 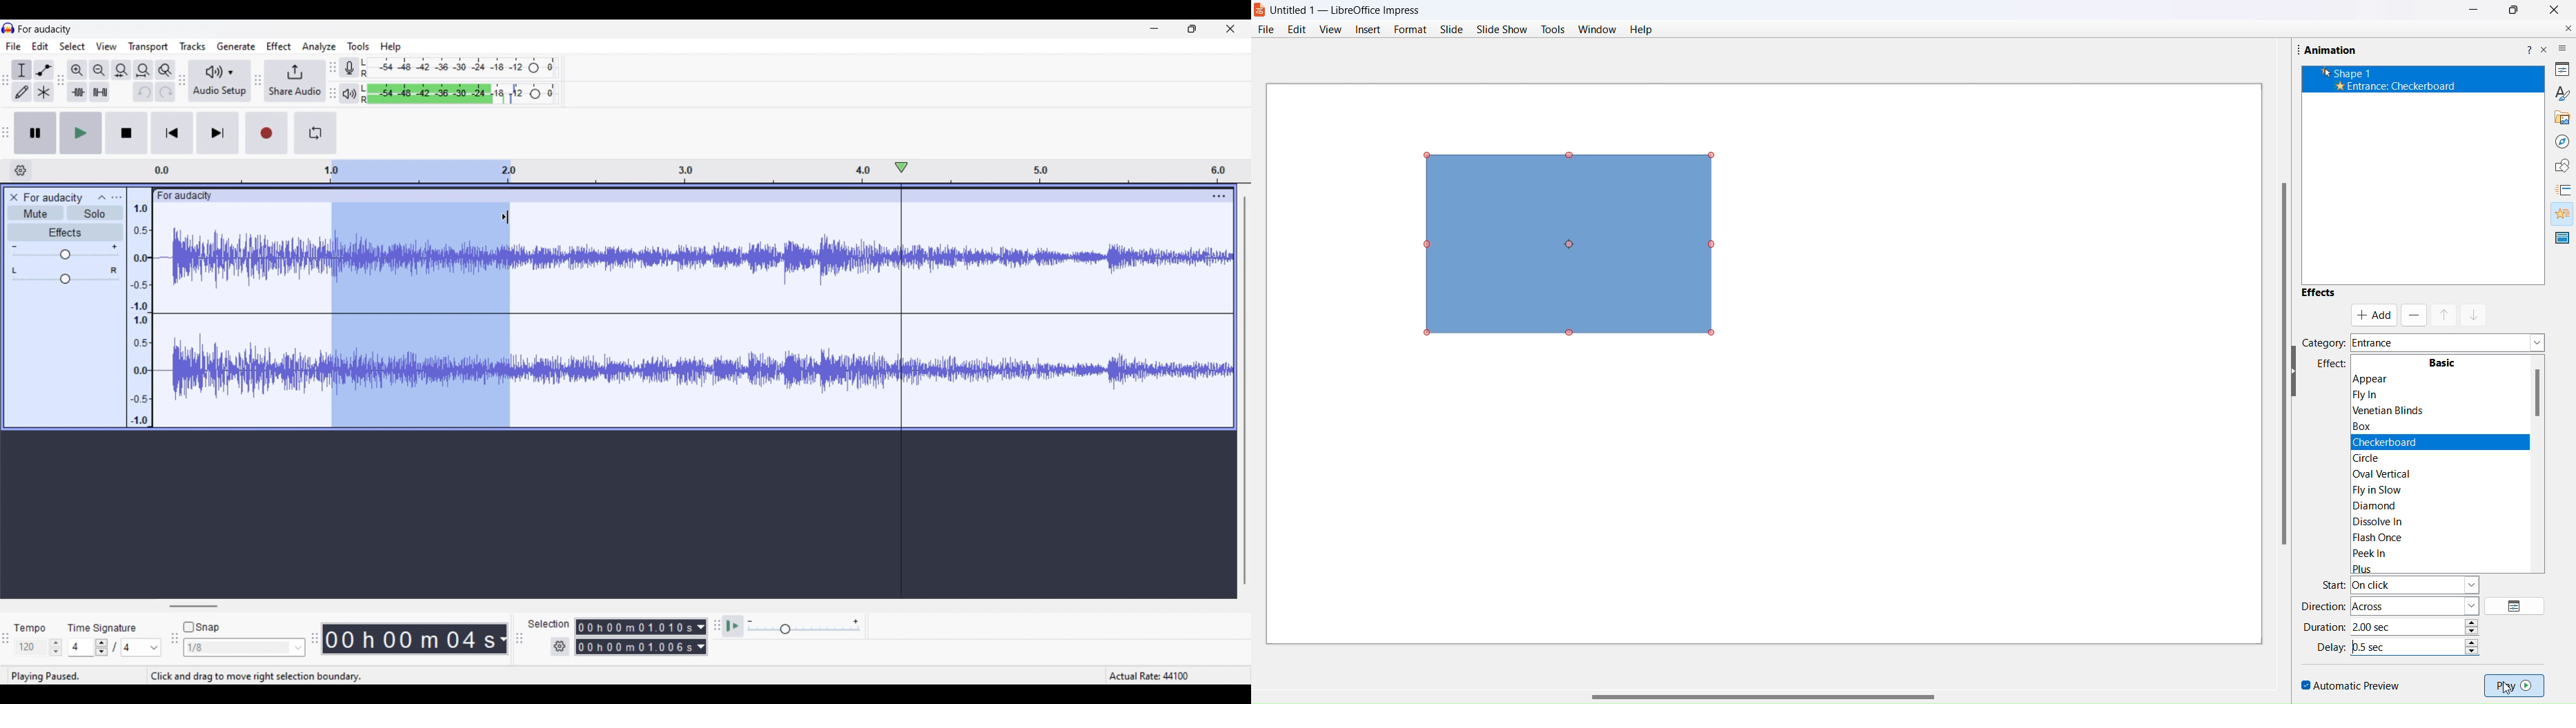 I want to click on options, so click(x=2517, y=606).